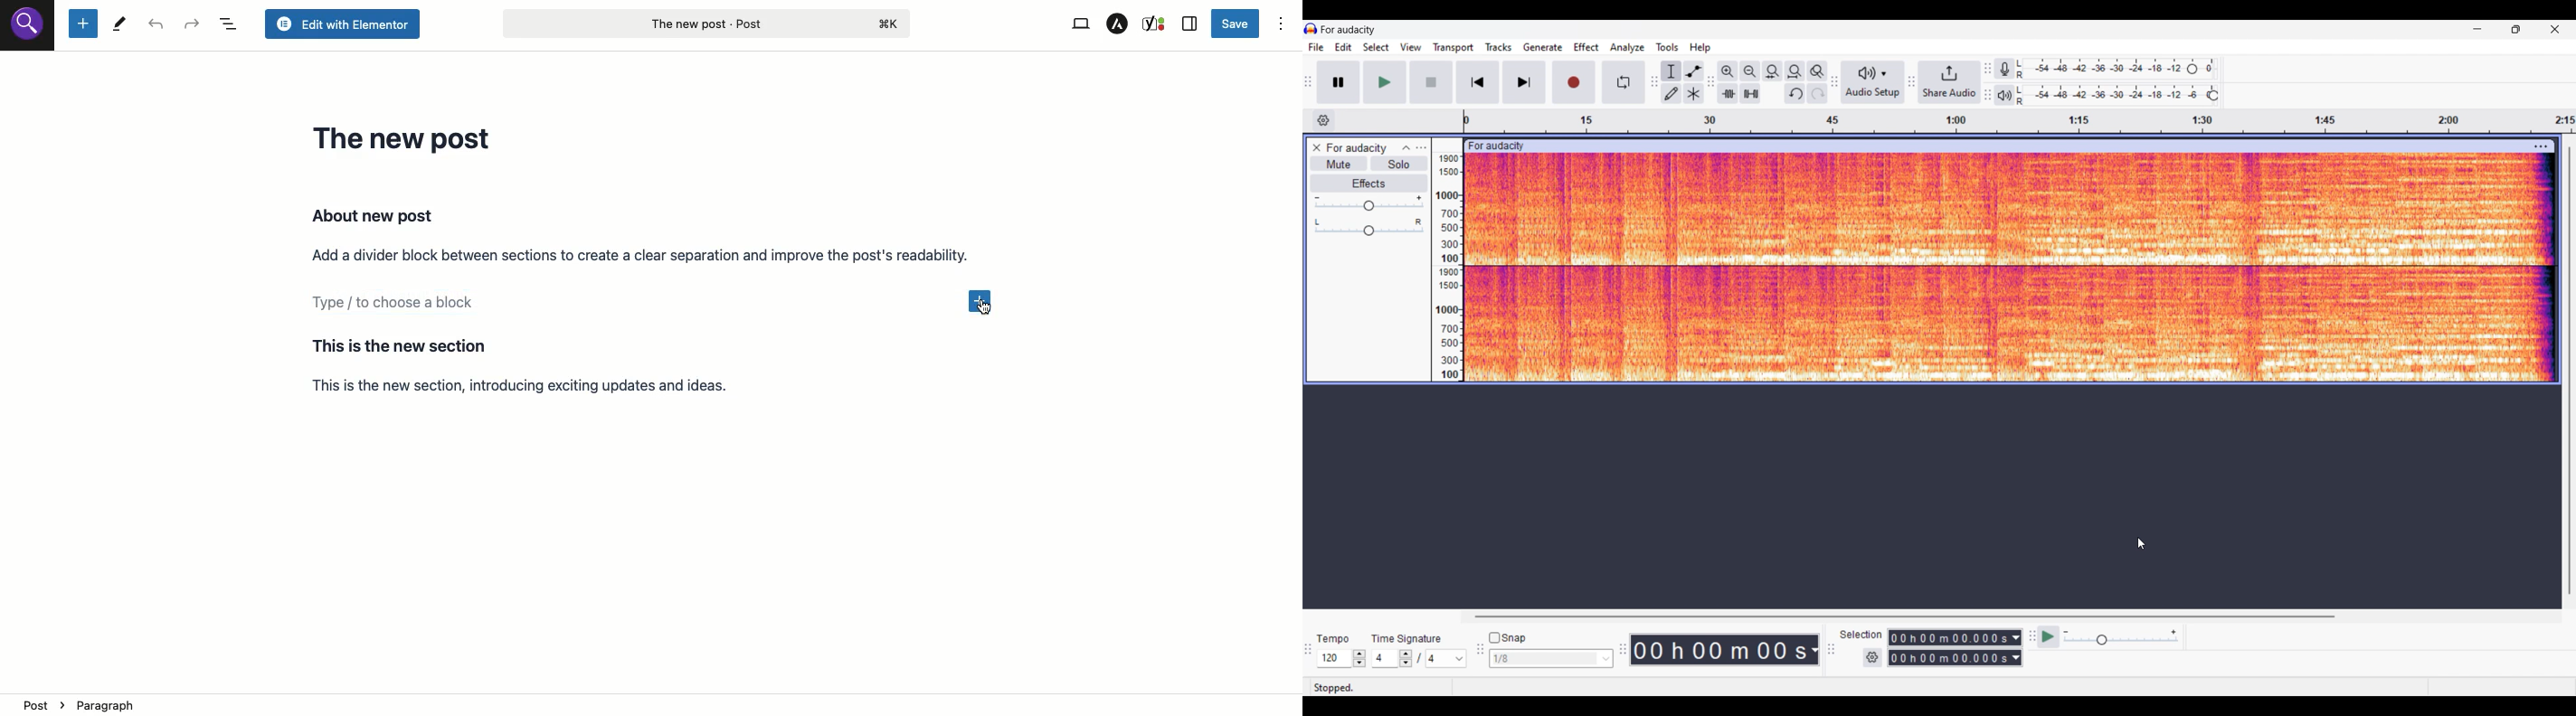 This screenshot has width=2576, height=728. I want to click on Undo, so click(1795, 93).